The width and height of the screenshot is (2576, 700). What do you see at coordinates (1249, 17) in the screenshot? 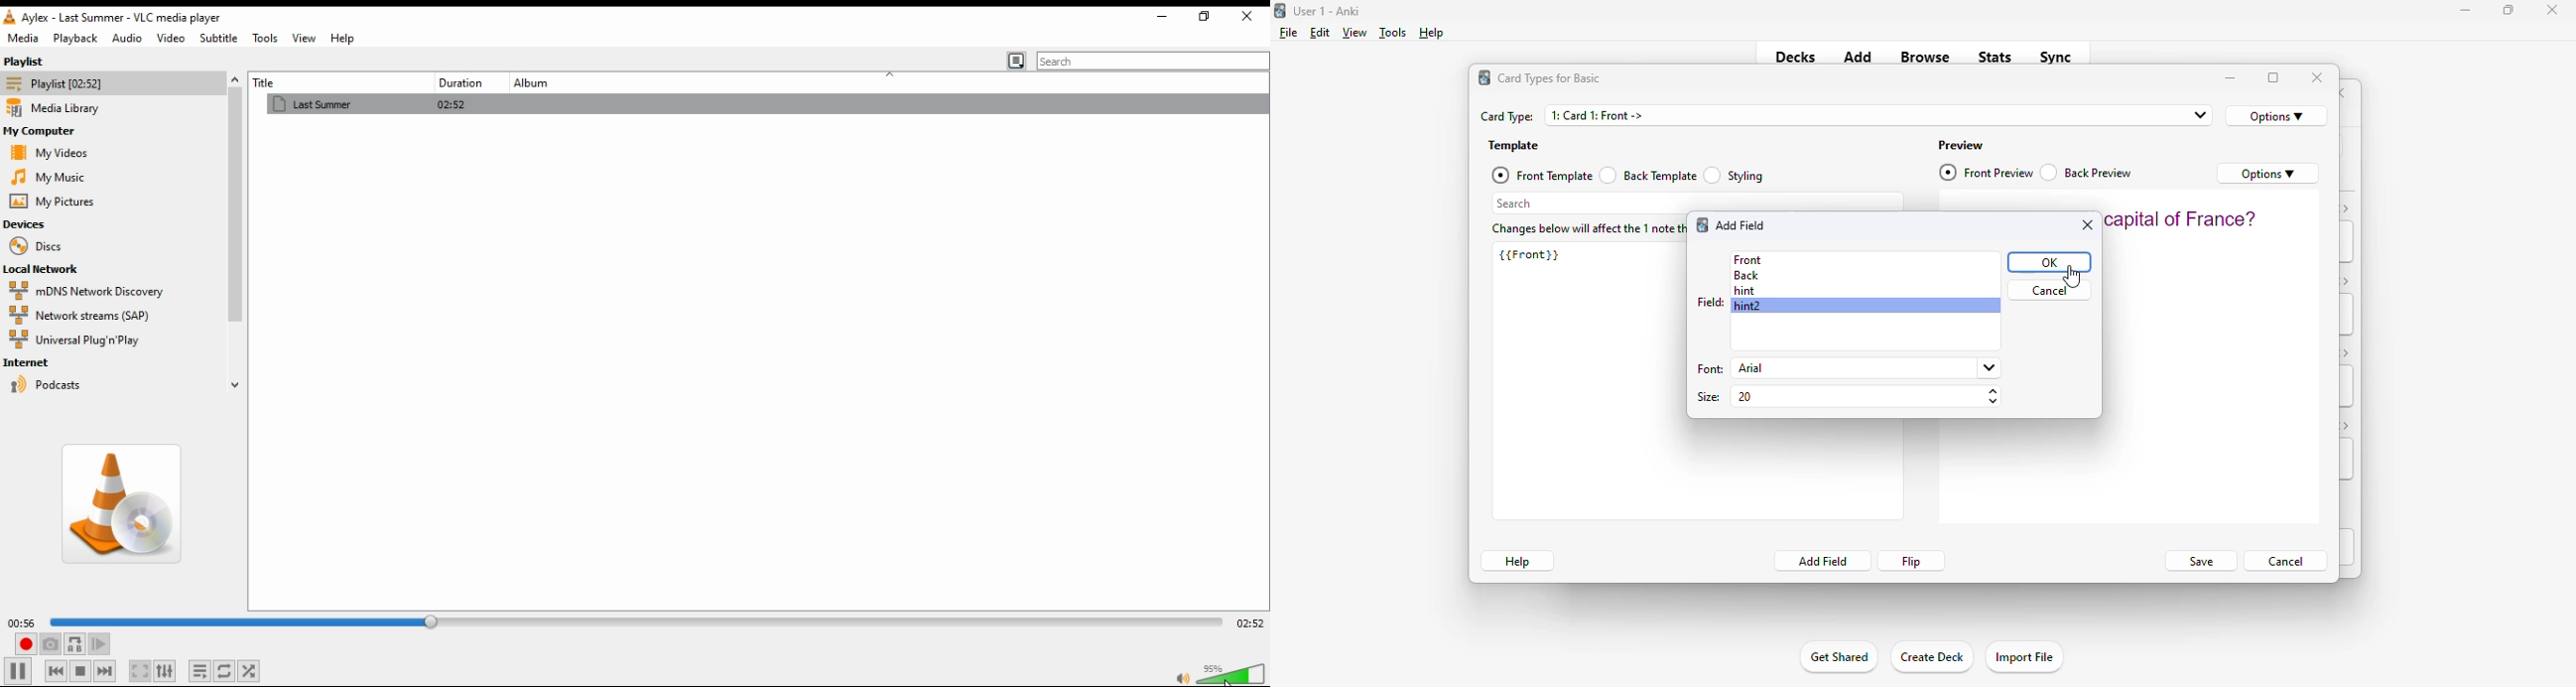
I see `close window` at bounding box center [1249, 17].